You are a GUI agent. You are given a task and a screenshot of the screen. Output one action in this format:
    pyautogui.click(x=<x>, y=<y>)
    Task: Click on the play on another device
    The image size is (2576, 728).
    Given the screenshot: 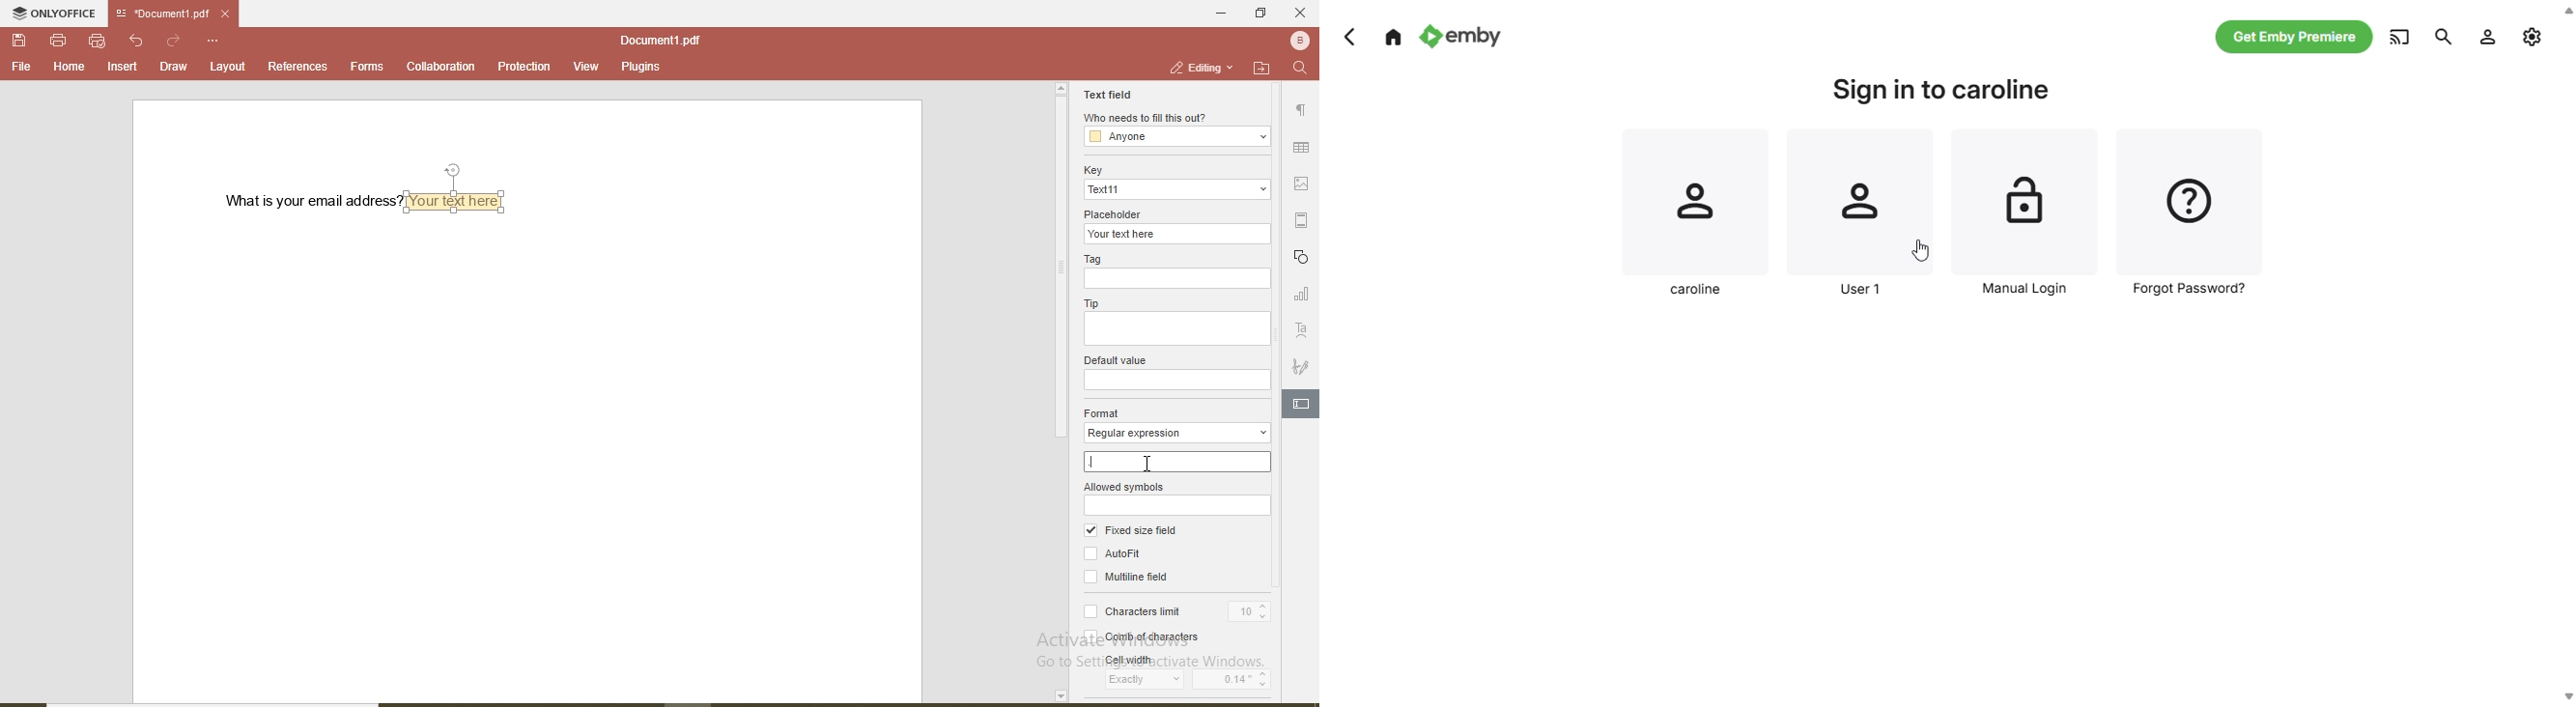 What is the action you would take?
    pyautogui.click(x=2404, y=35)
    